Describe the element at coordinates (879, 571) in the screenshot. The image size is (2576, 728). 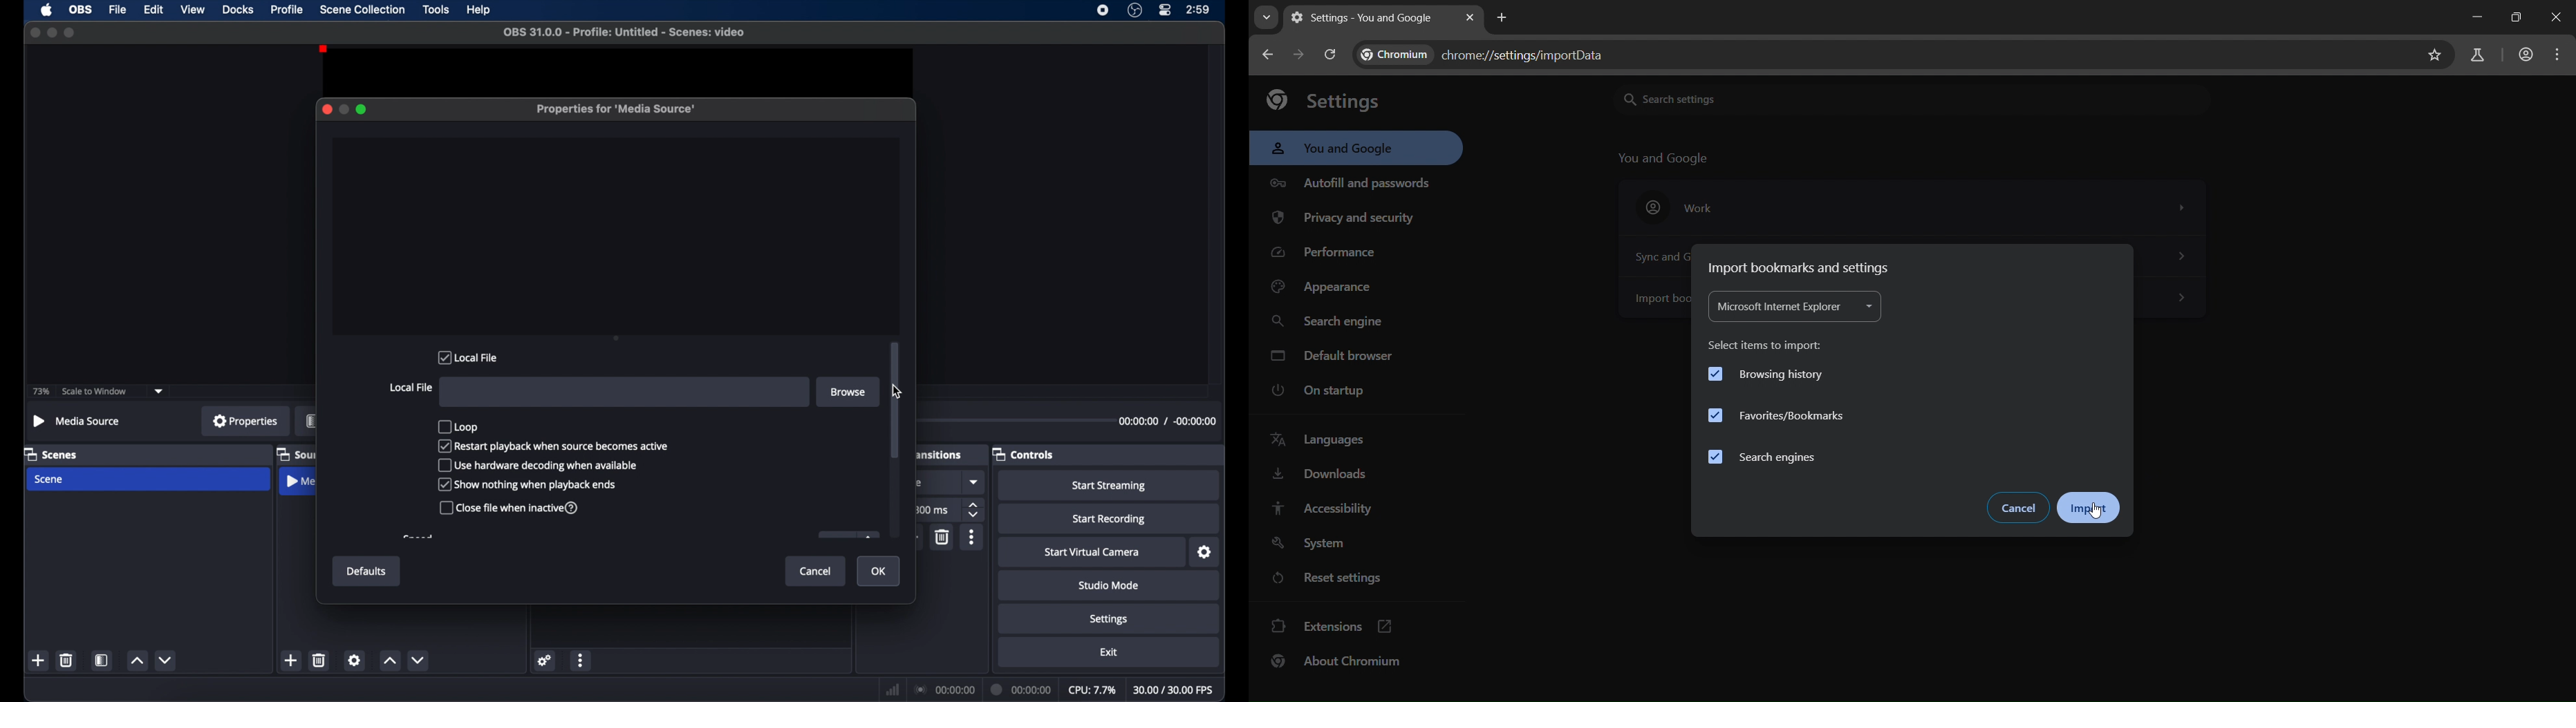
I see `ok` at that location.